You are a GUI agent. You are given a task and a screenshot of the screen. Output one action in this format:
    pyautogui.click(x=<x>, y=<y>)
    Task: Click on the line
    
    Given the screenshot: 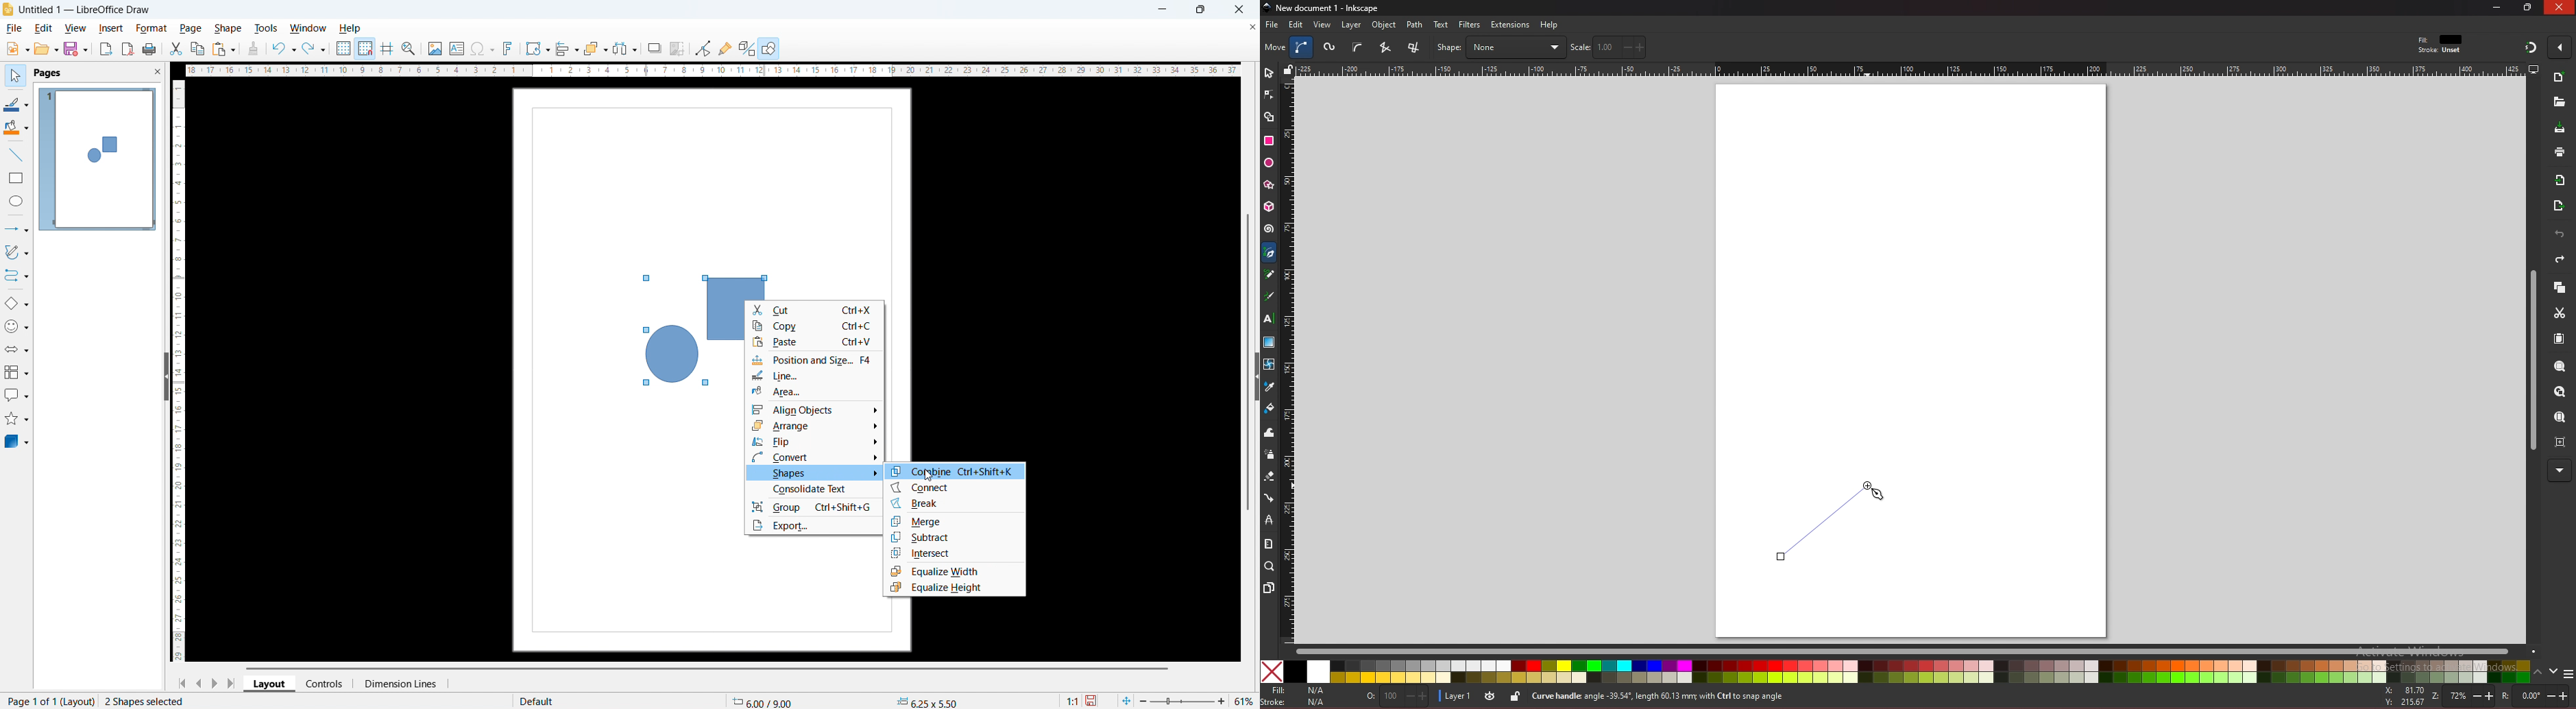 What is the action you would take?
    pyautogui.click(x=16, y=155)
    